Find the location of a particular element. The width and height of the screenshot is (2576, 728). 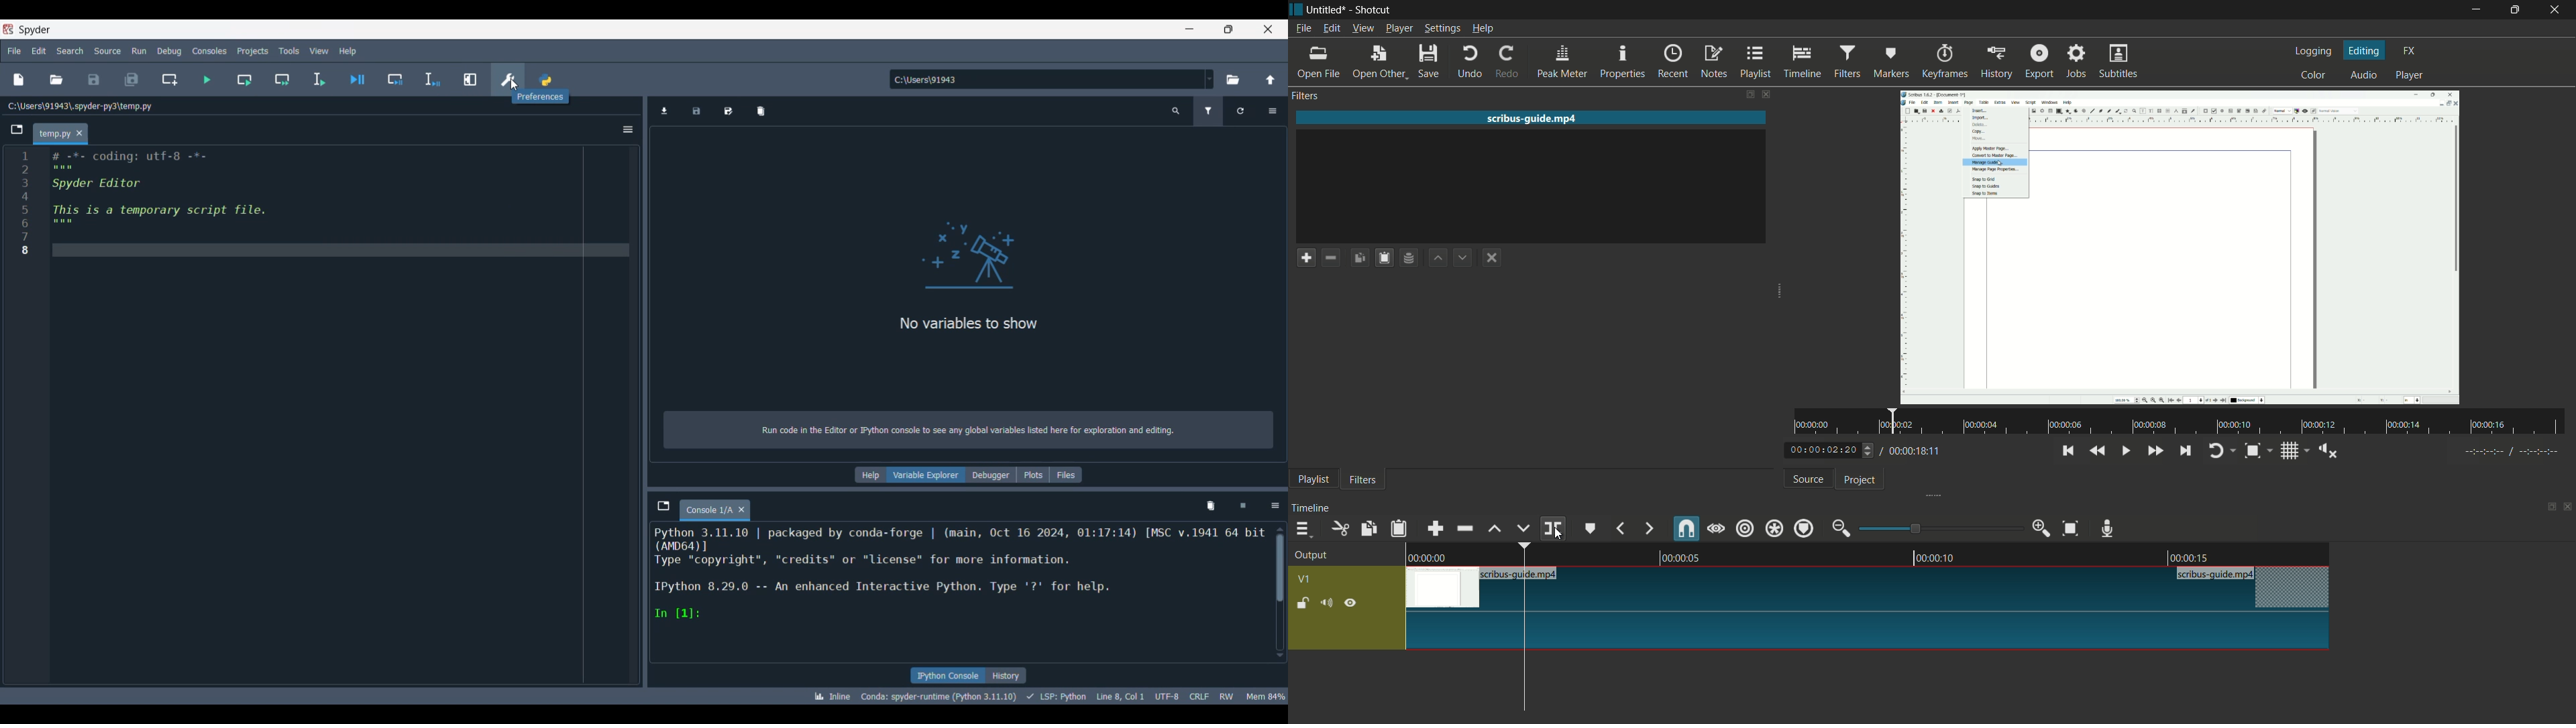

PYTHONPATH manager is located at coordinates (546, 75).